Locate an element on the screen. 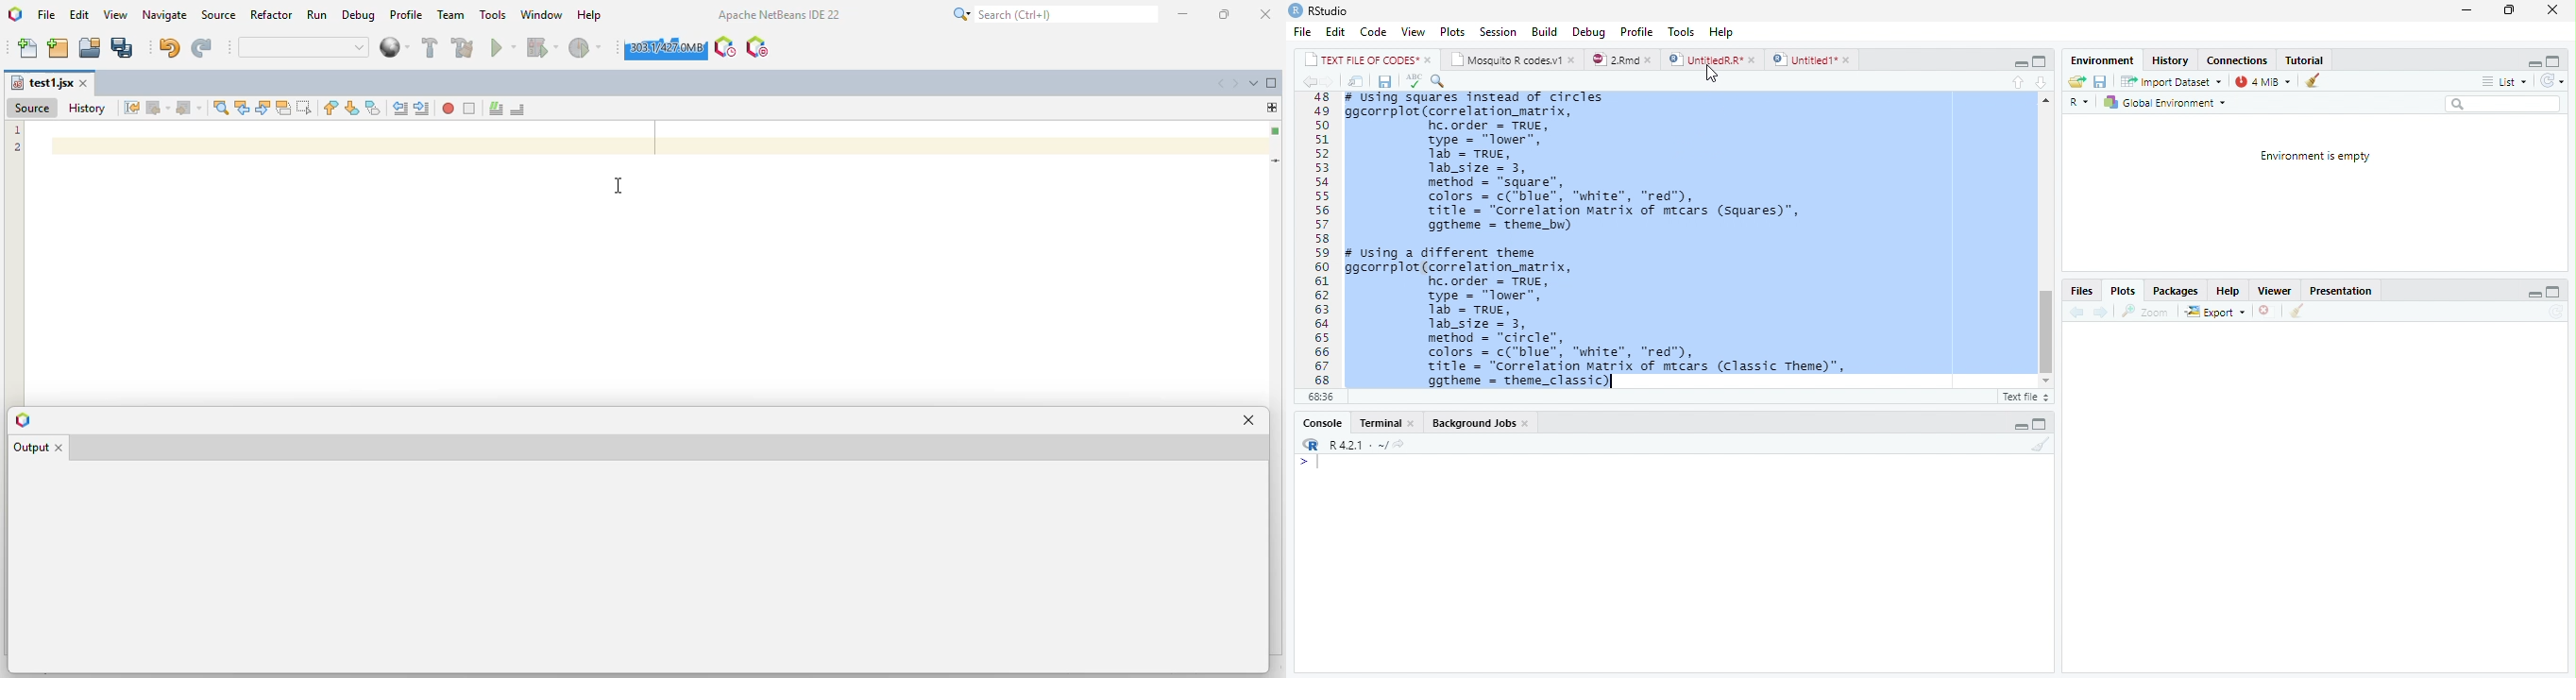 The image size is (2576, 700). Help is located at coordinates (1721, 30).